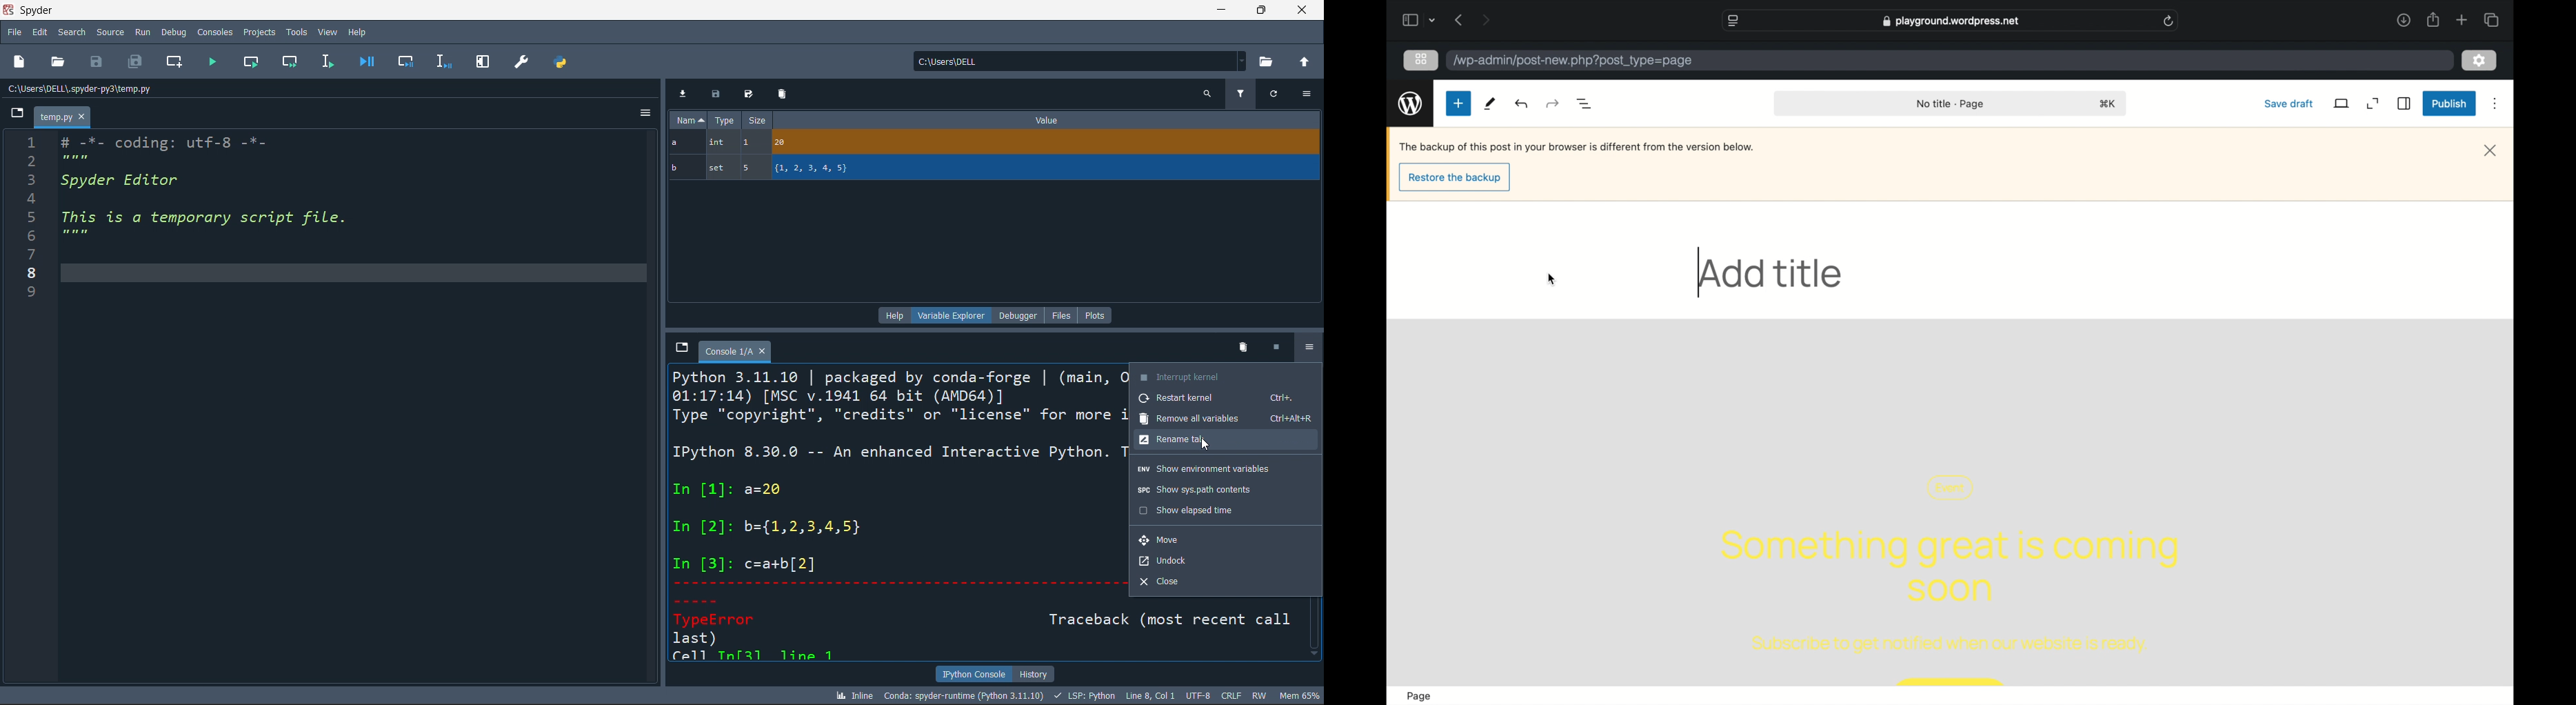  What do you see at coordinates (172, 63) in the screenshot?
I see `create cell` at bounding box center [172, 63].